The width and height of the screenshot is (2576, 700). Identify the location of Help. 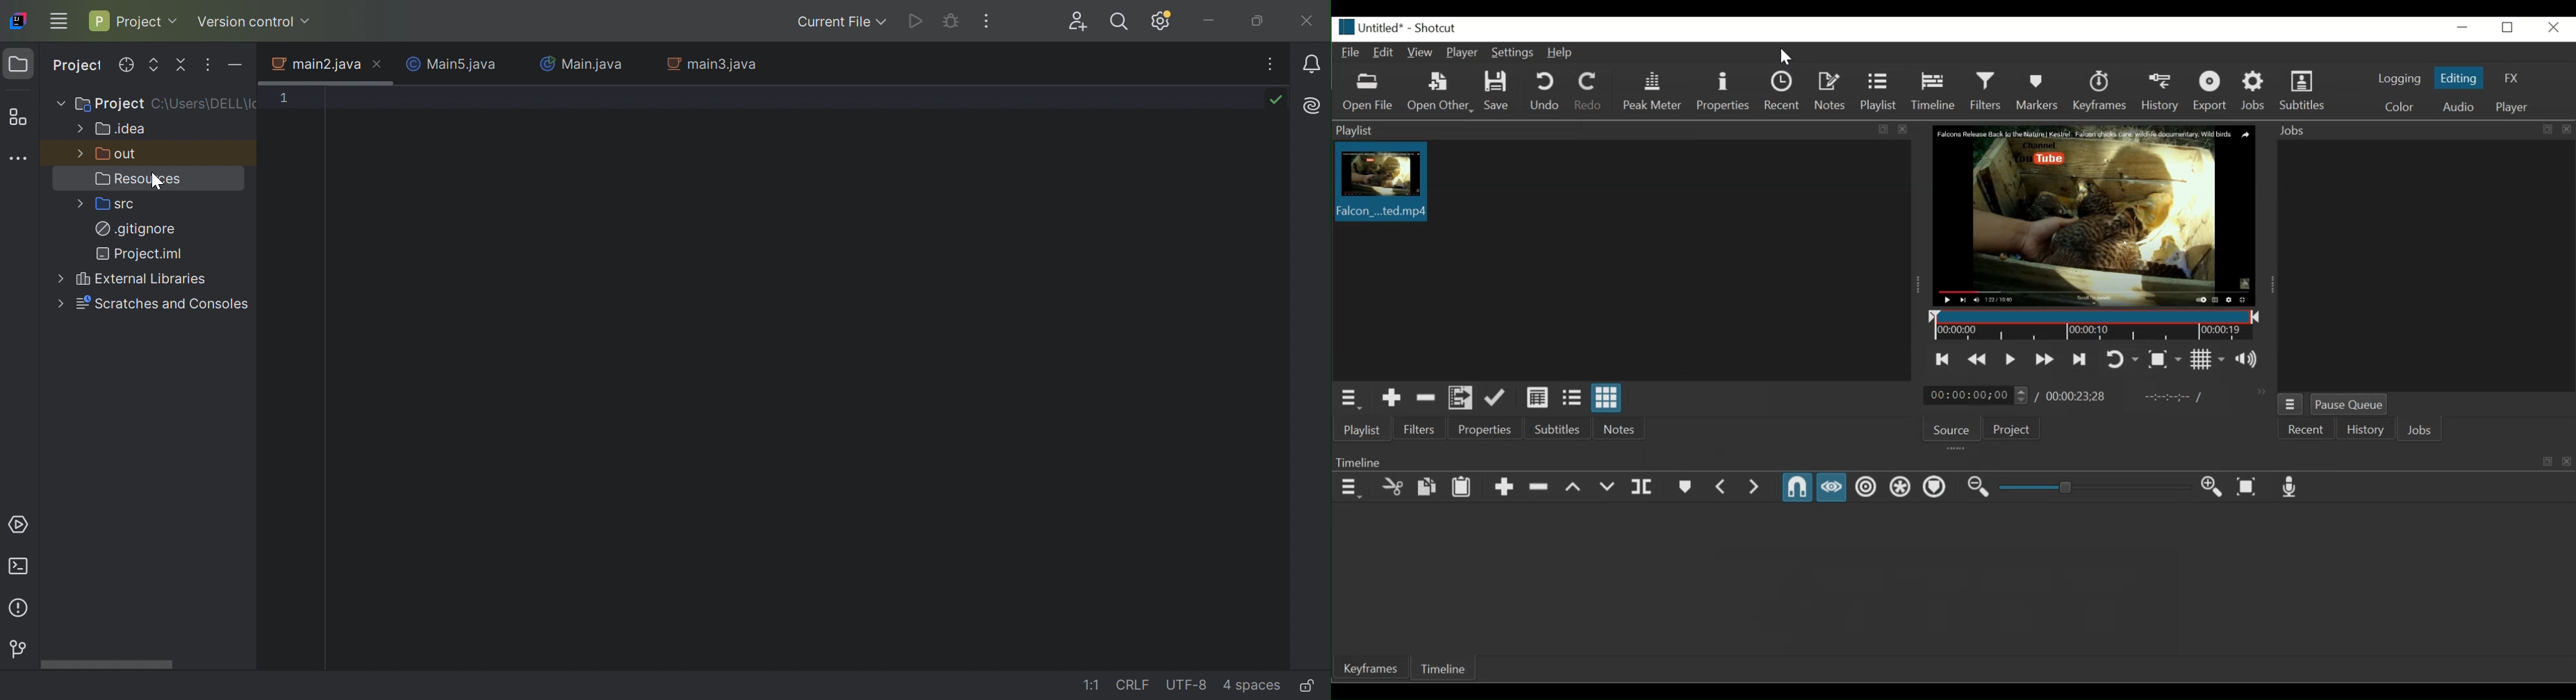
(1562, 53).